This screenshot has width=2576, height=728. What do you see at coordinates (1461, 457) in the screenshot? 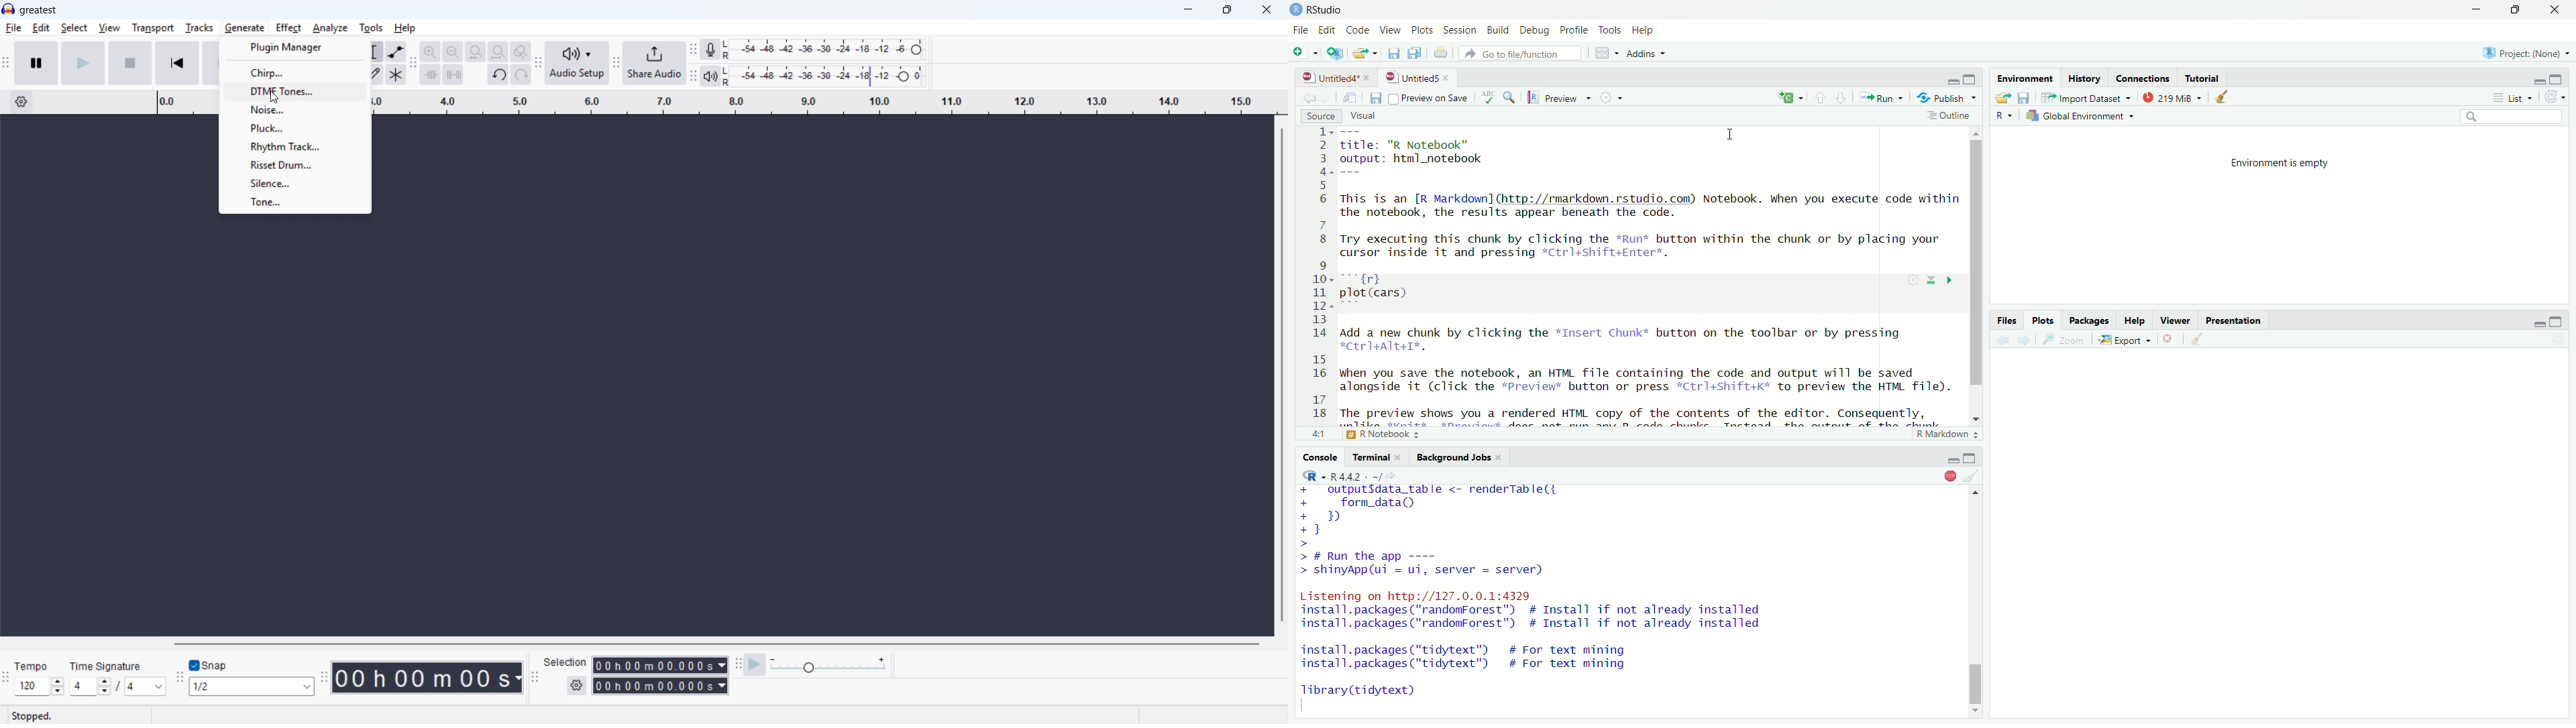
I see `background jobs` at bounding box center [1461, 457].